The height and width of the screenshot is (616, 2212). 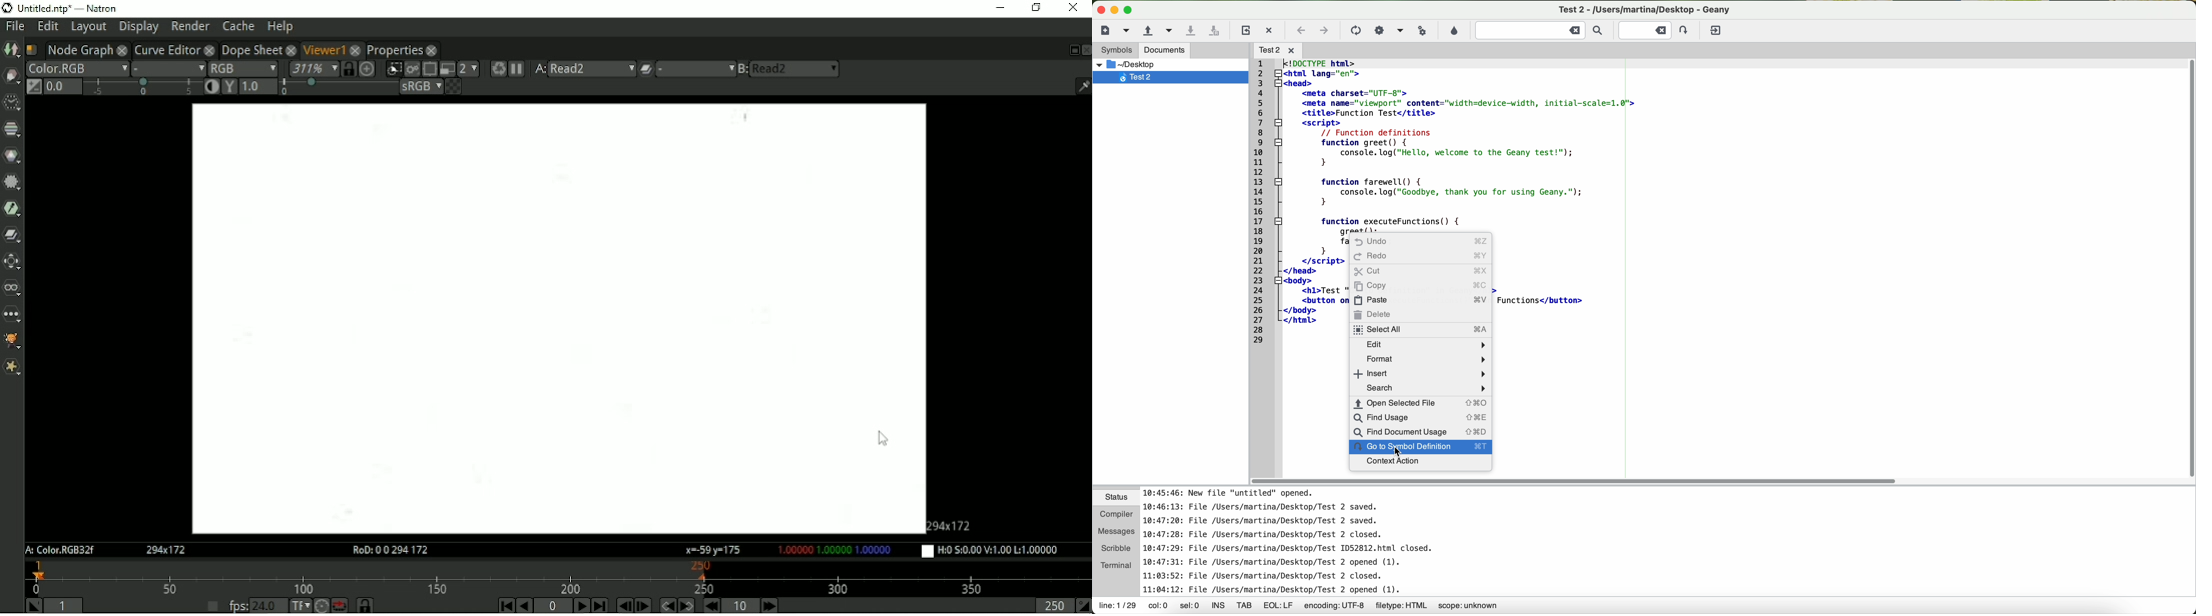 I want to click on terminal, so click(x=1113, y=566).